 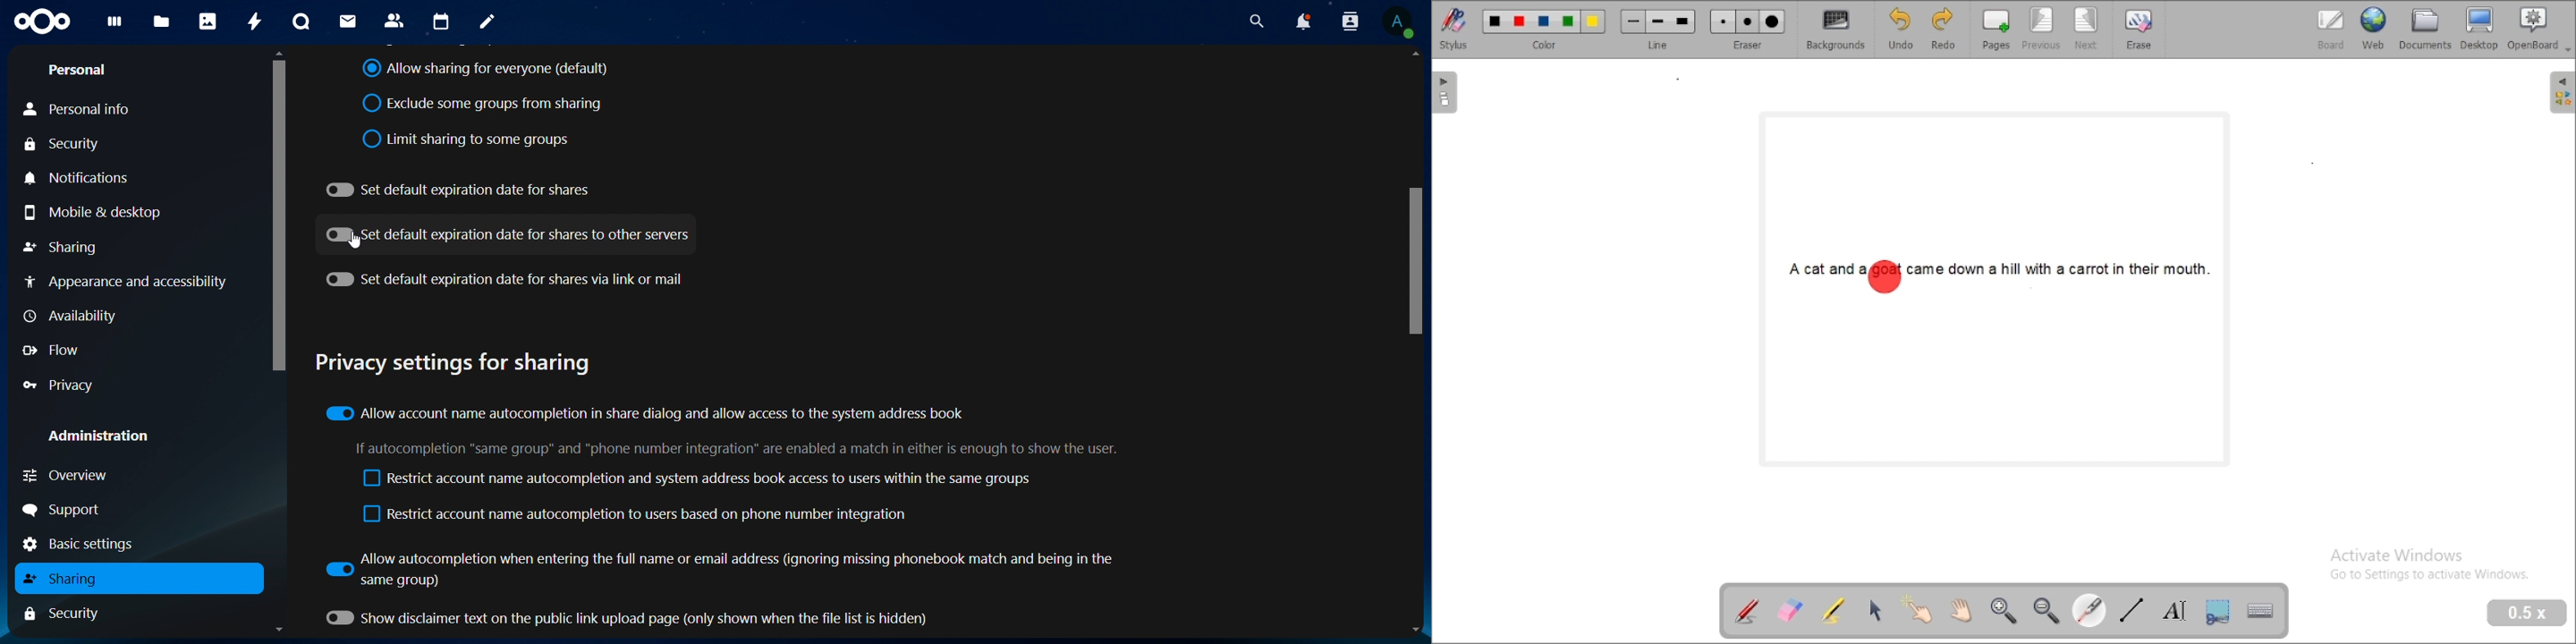 What do you see at coordinates (1302, 22) in the screenshot?
I see `notifications` at bounding box center [1302, 22].